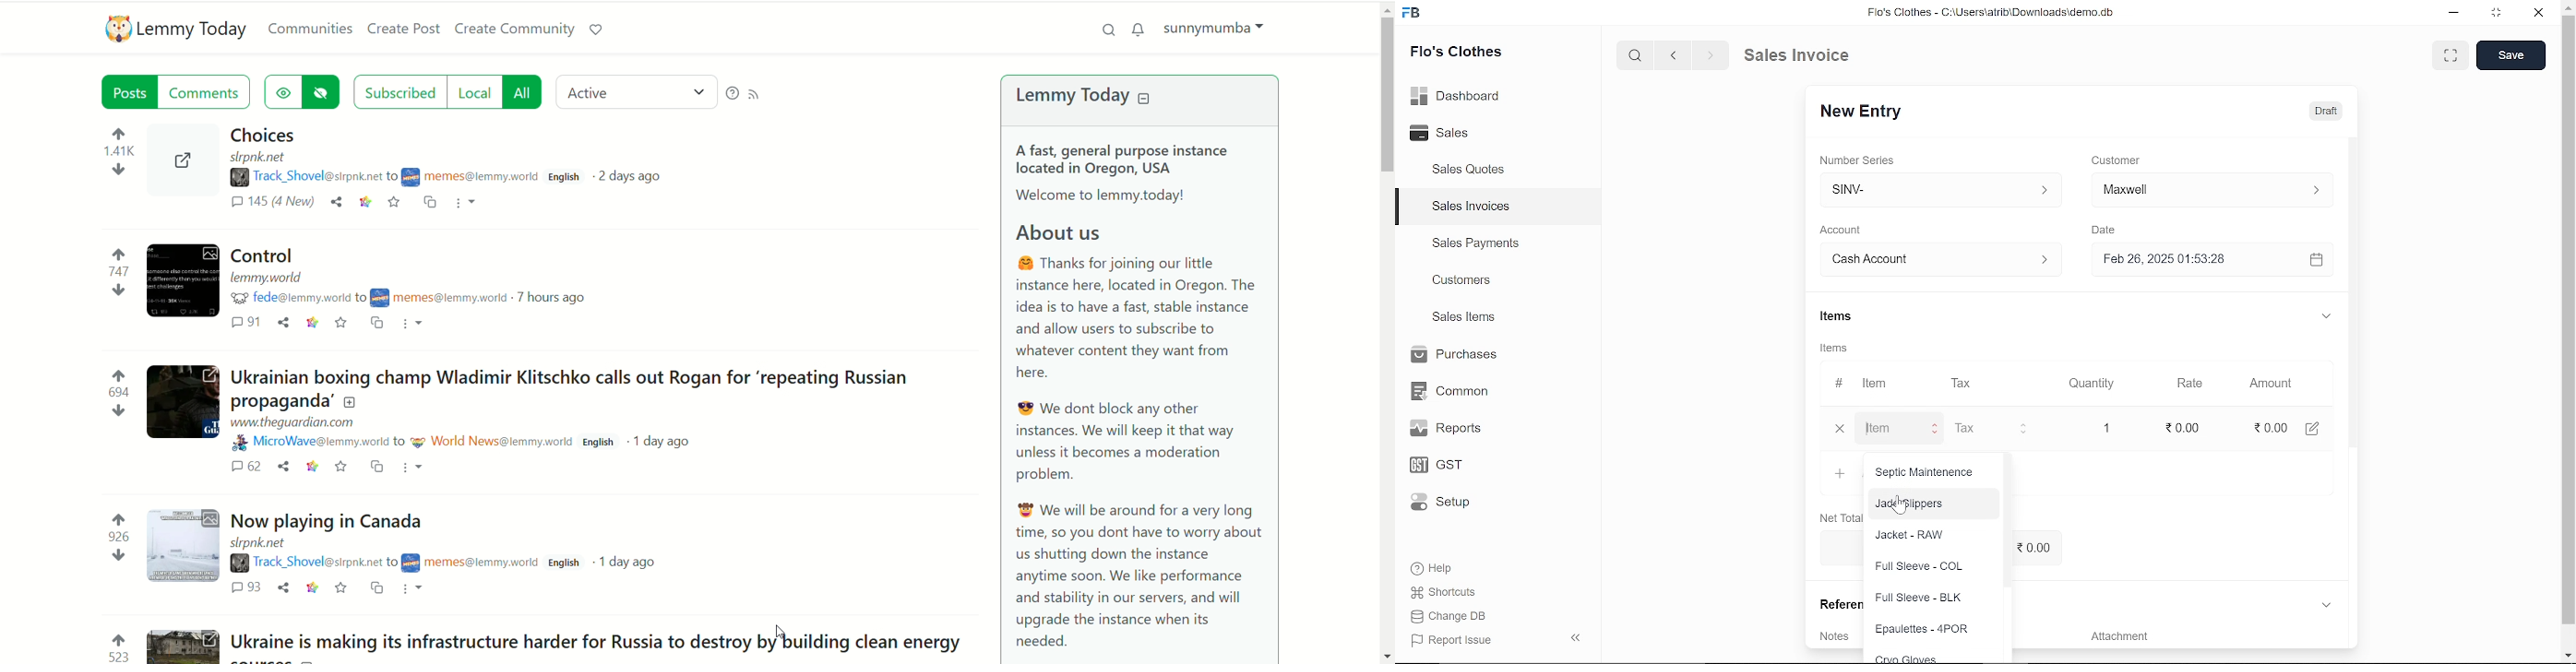  What do you see at coordinates (1934, 539) in the screenshot?
I see `Jacket - RAW` at bounding box center [1934, 539].